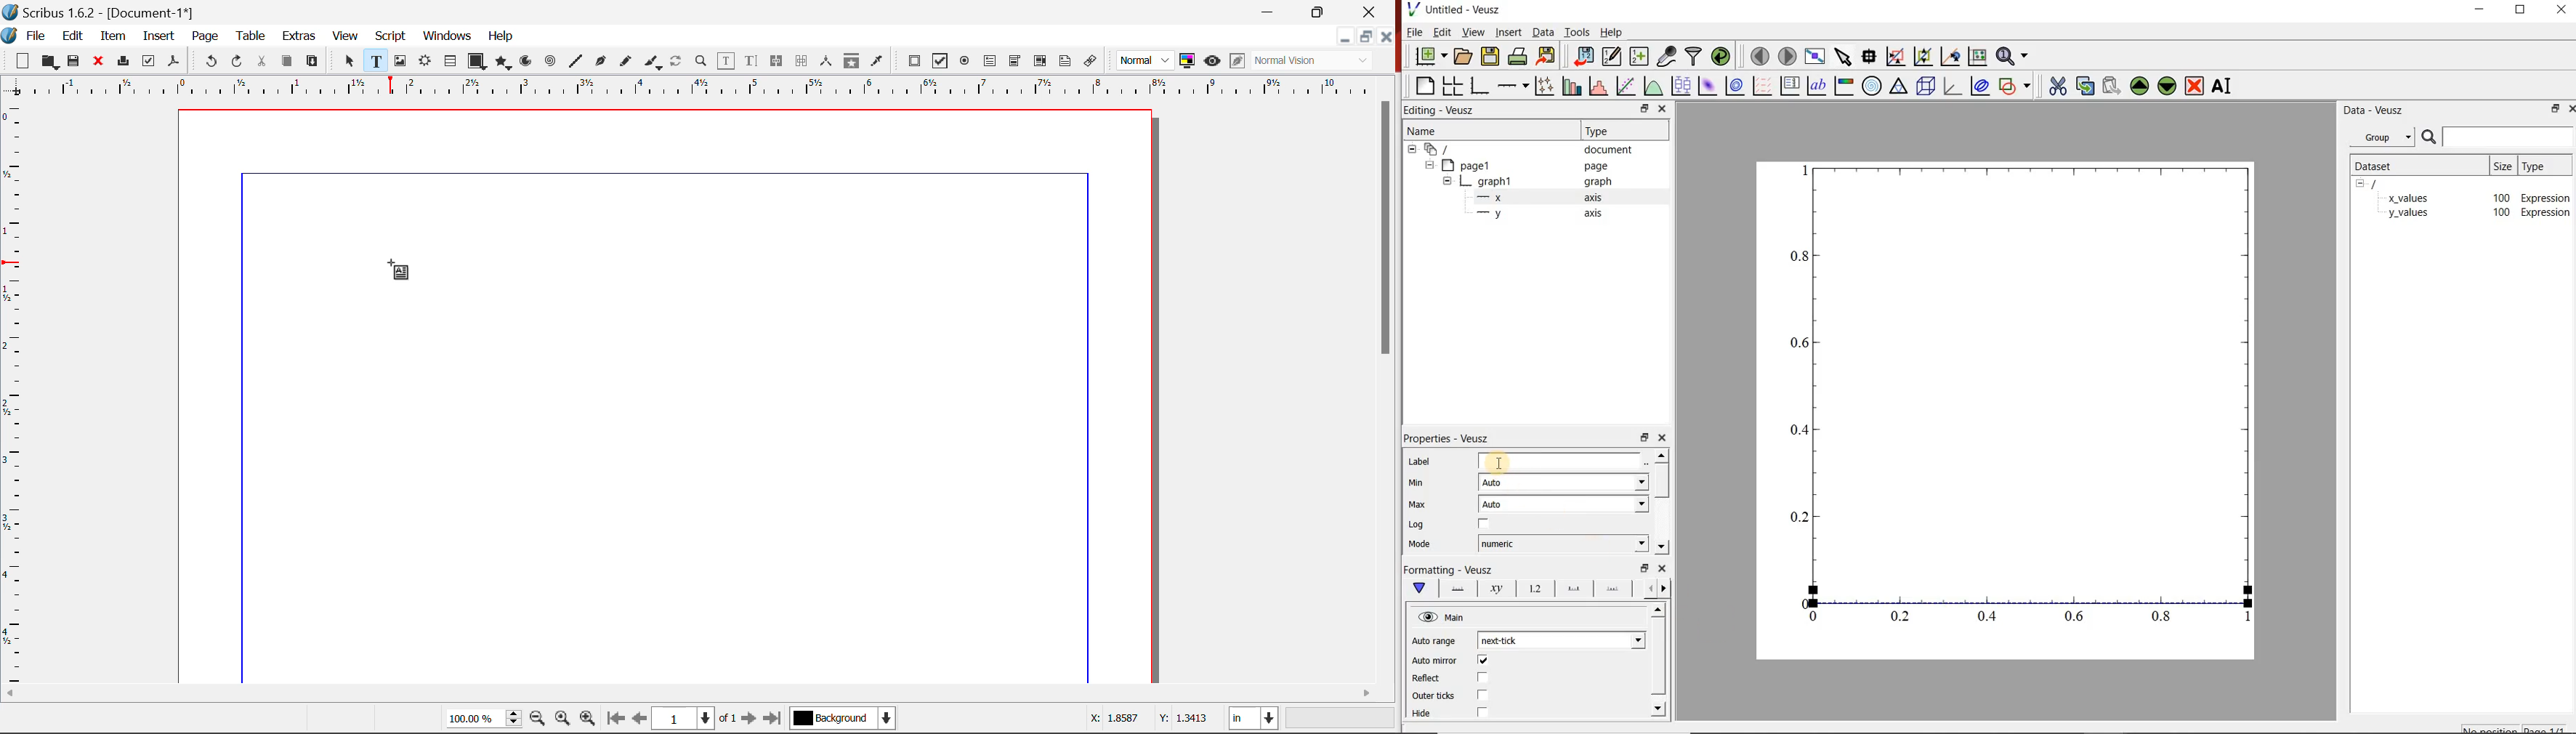  What do you see at coordinates (1474, 32) in the screenshot?
I see `view` at bounding box center [1474, 32].